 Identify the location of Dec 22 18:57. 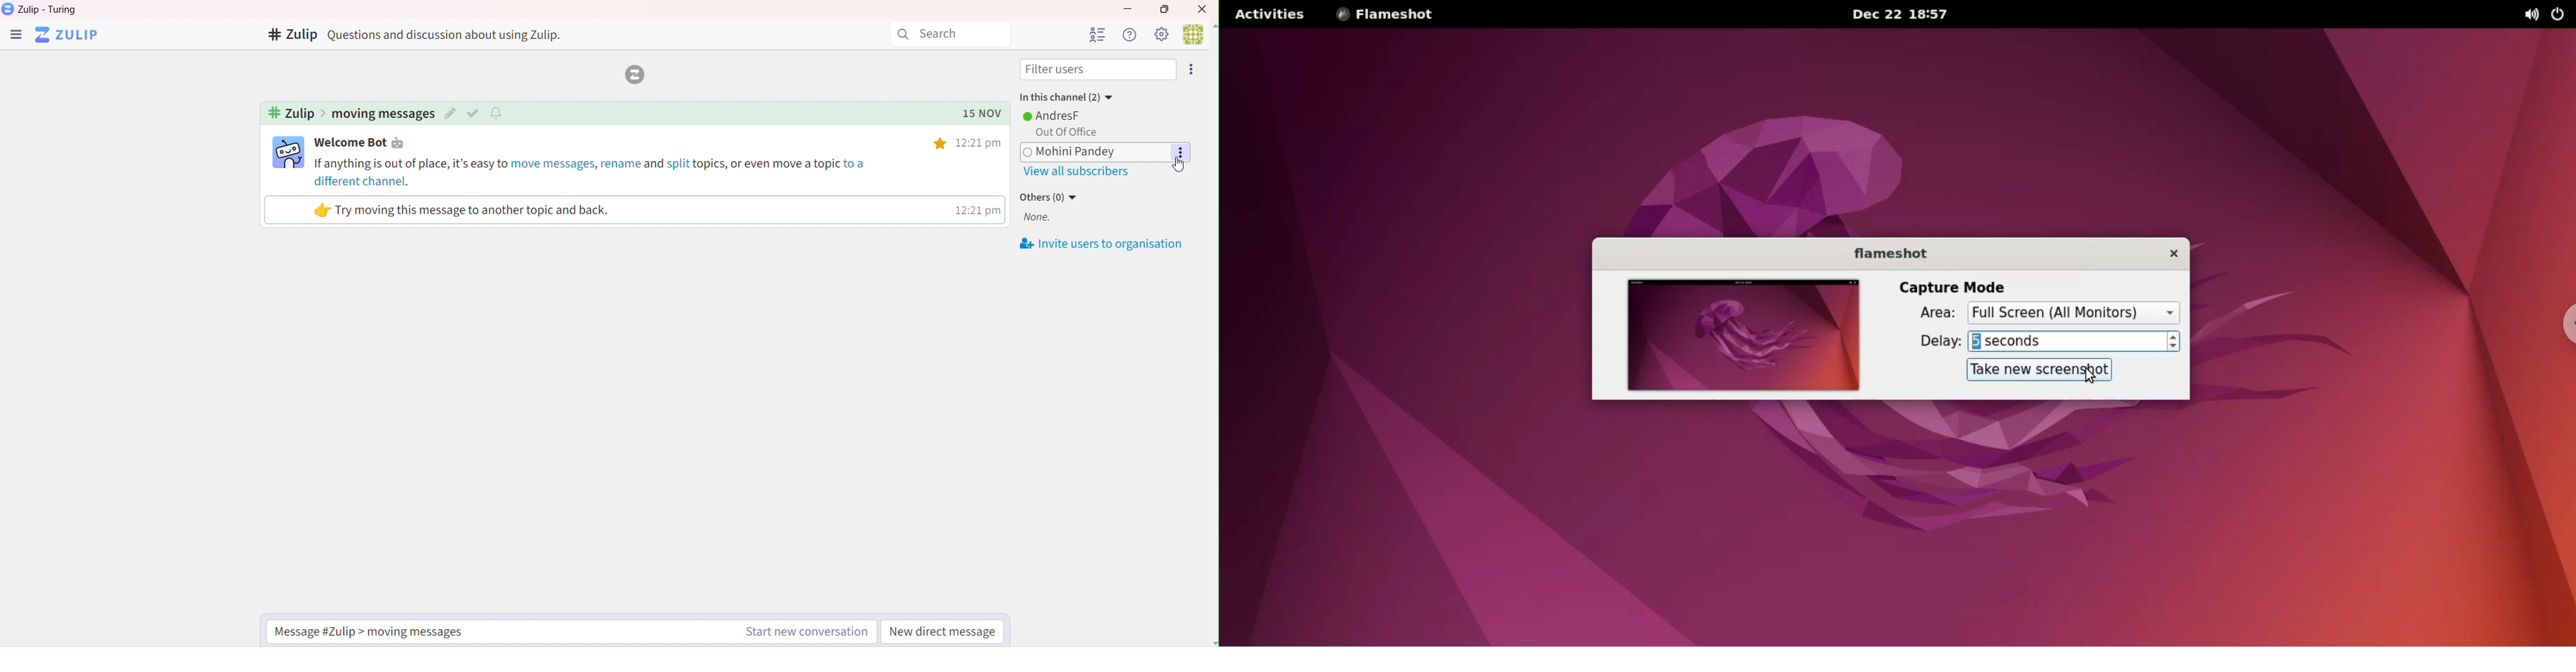
(1903, 15).